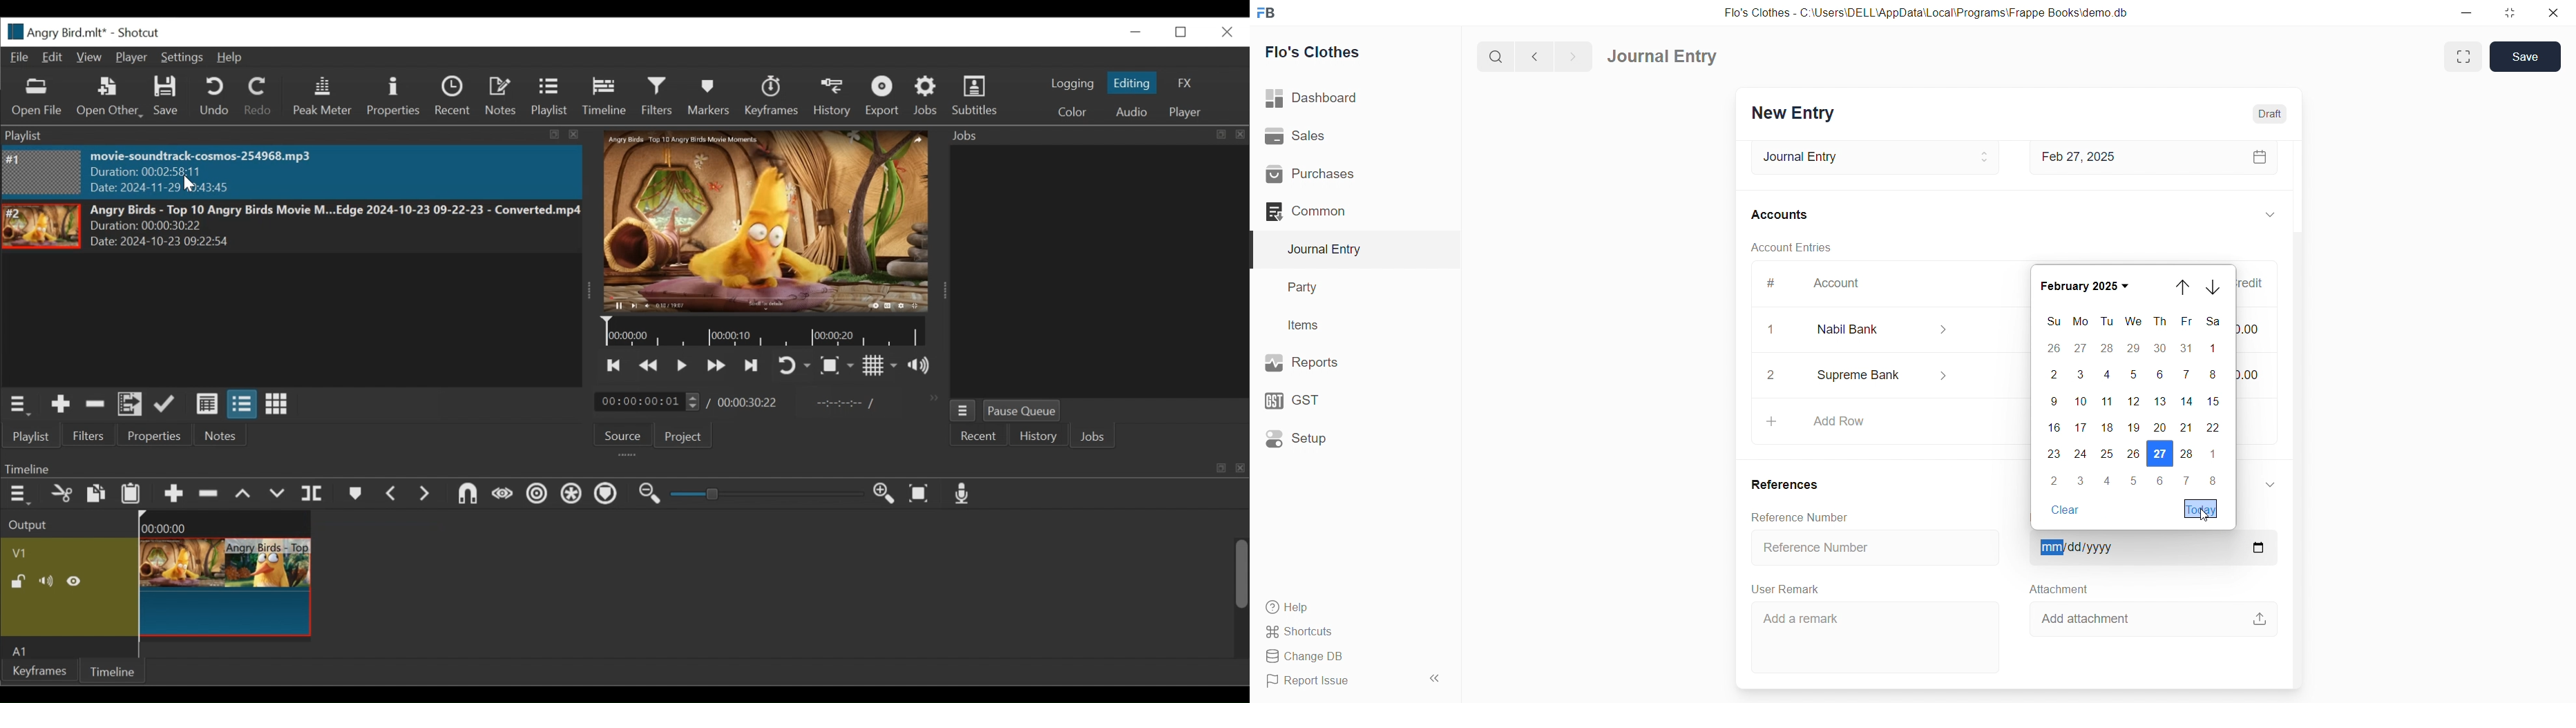  I want to click on Ripple Delete, so click(209, 495).